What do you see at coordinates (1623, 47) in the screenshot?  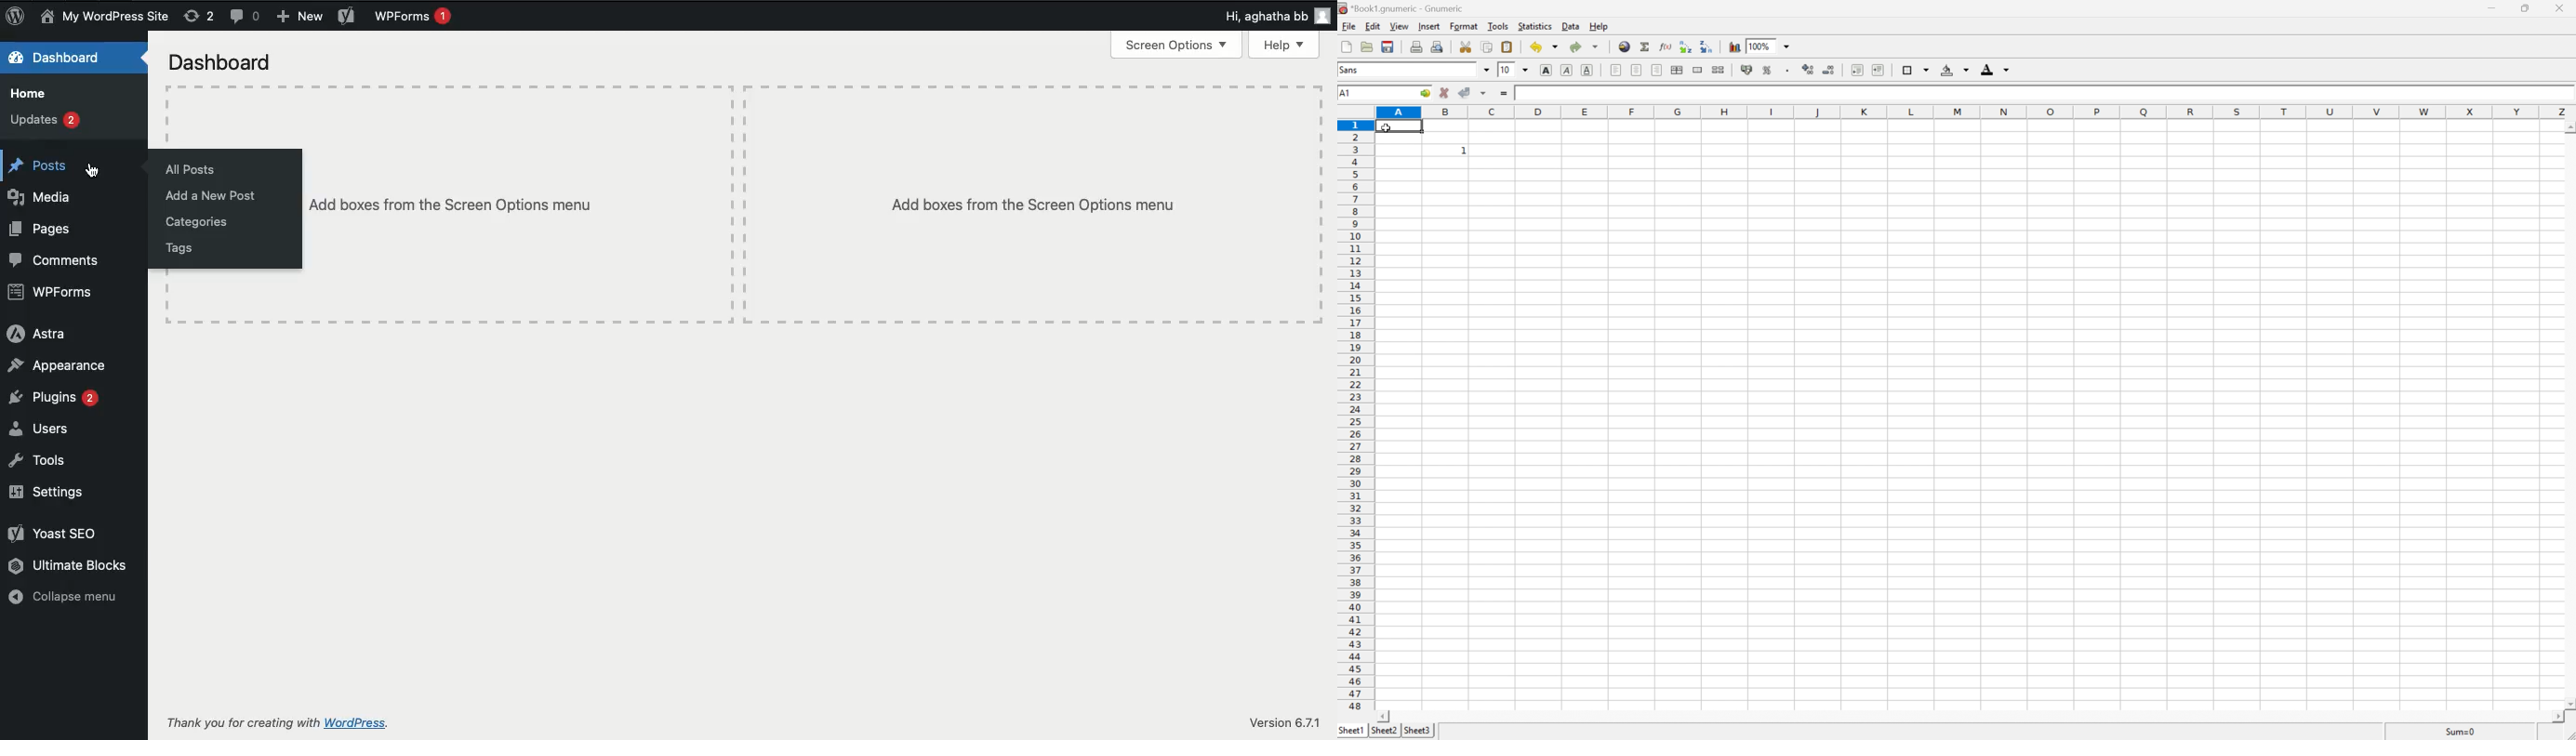 I see `insert hyperlink` at bounding box center [1623, 47].